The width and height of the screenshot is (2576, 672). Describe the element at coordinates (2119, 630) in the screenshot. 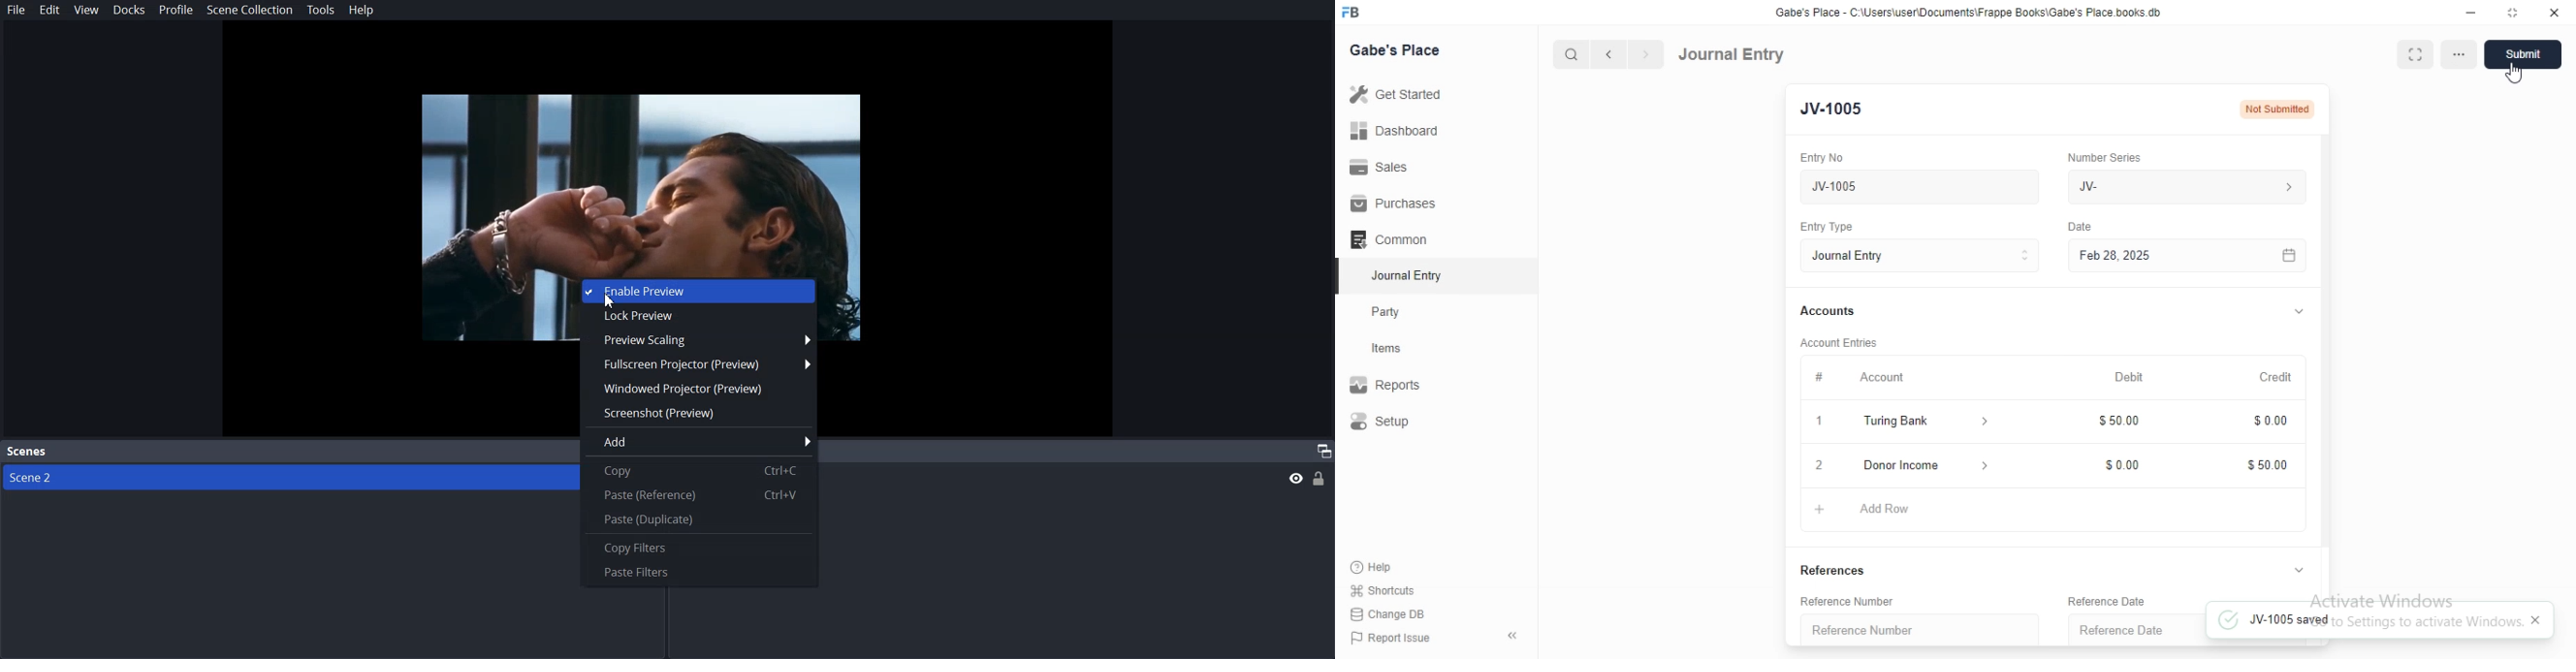

I see `Reference Date` at that location.